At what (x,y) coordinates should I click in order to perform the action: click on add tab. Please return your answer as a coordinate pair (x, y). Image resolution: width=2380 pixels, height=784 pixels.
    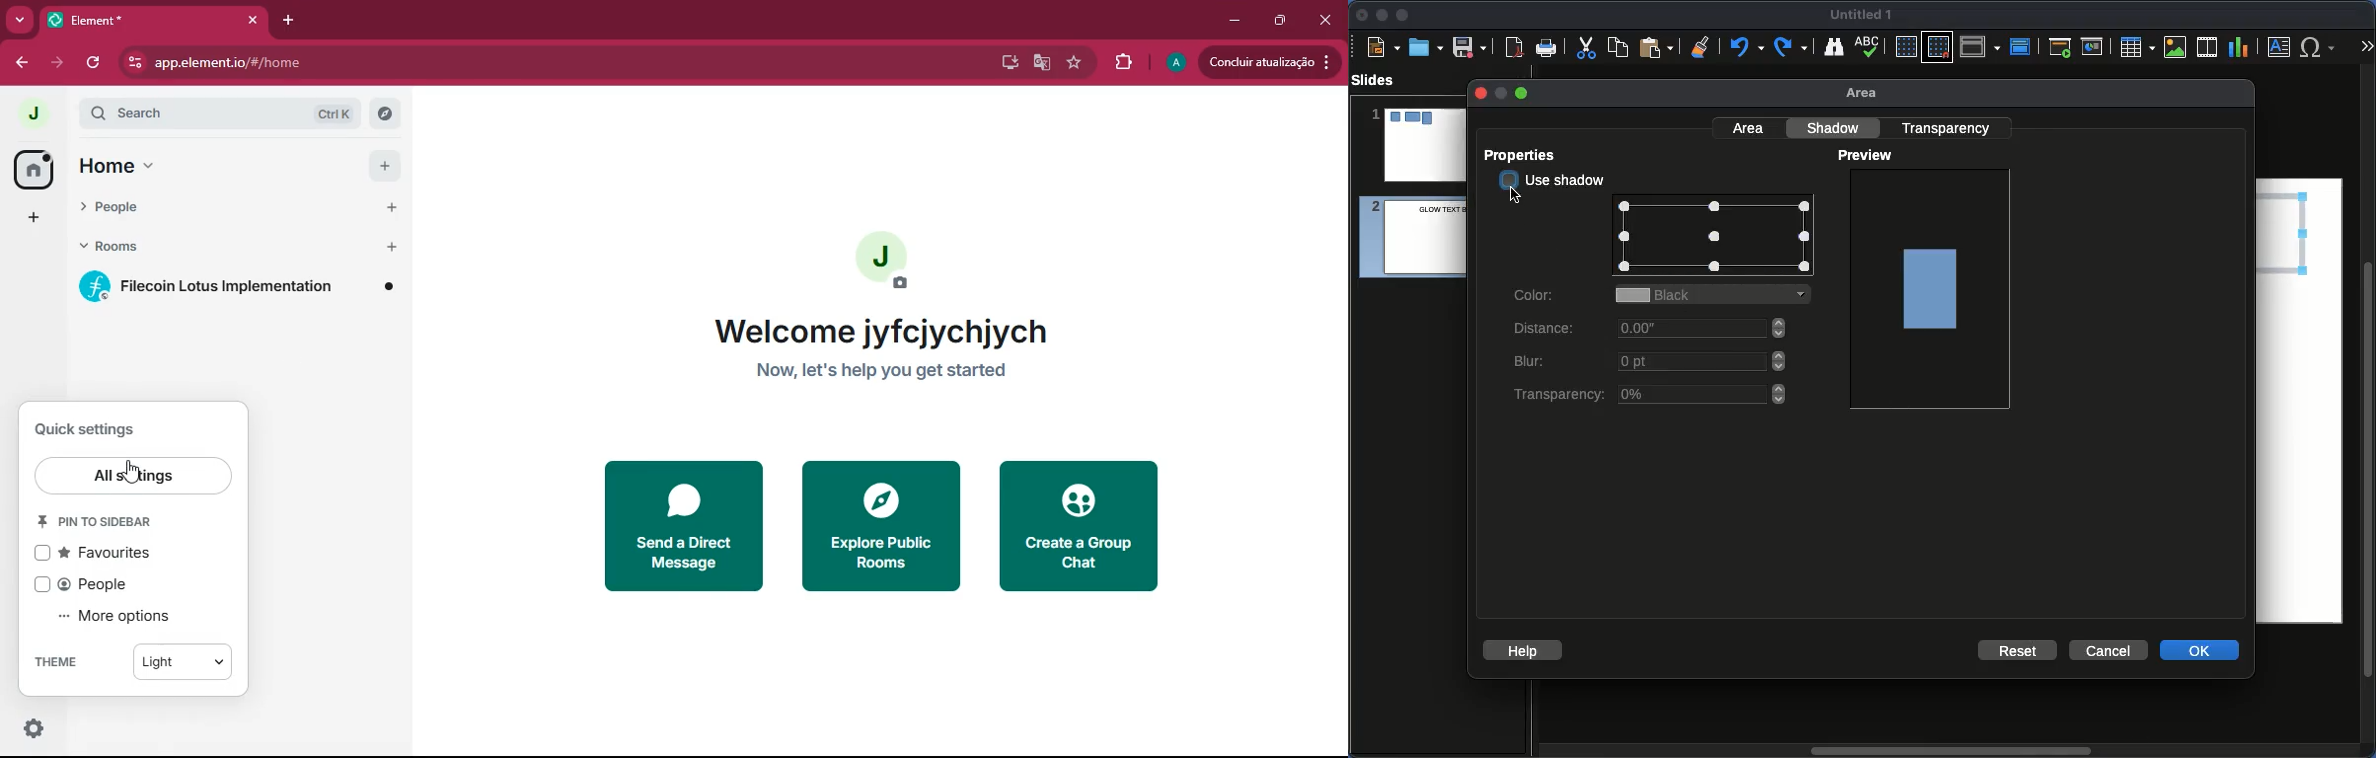
    Looking at the image, I should click on (284, 20).